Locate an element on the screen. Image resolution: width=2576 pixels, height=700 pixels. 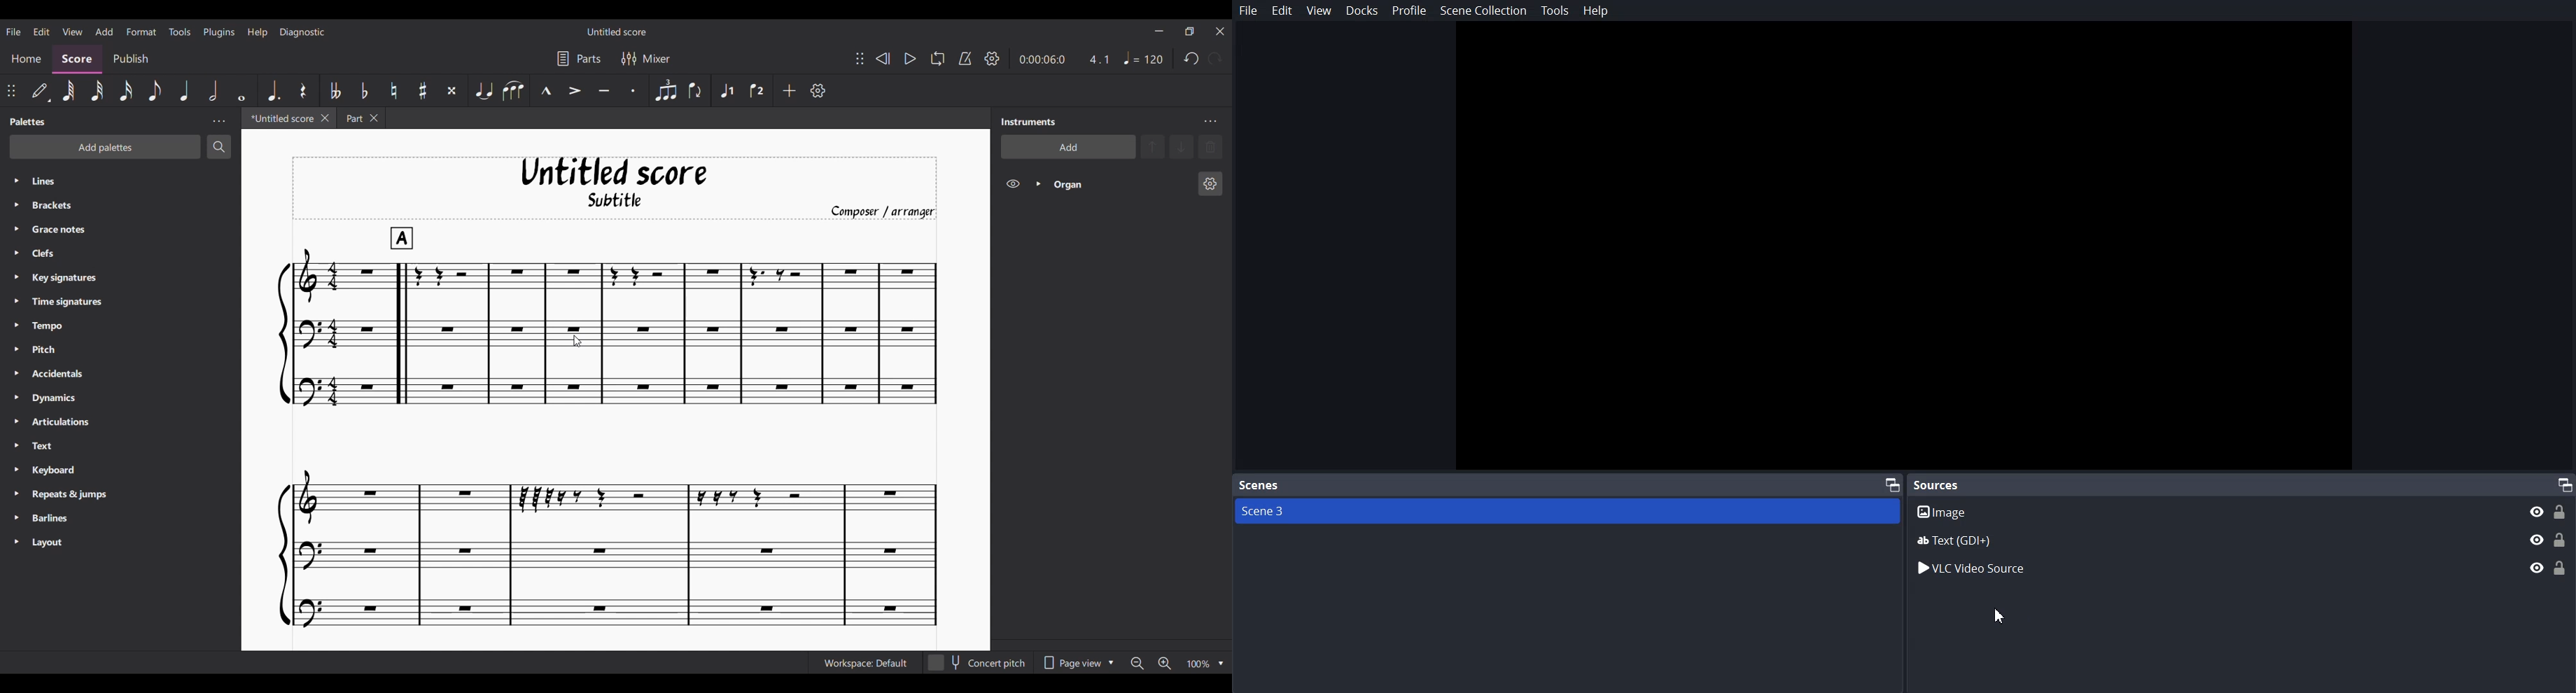
Sources is located at coordinates (1940, 484).